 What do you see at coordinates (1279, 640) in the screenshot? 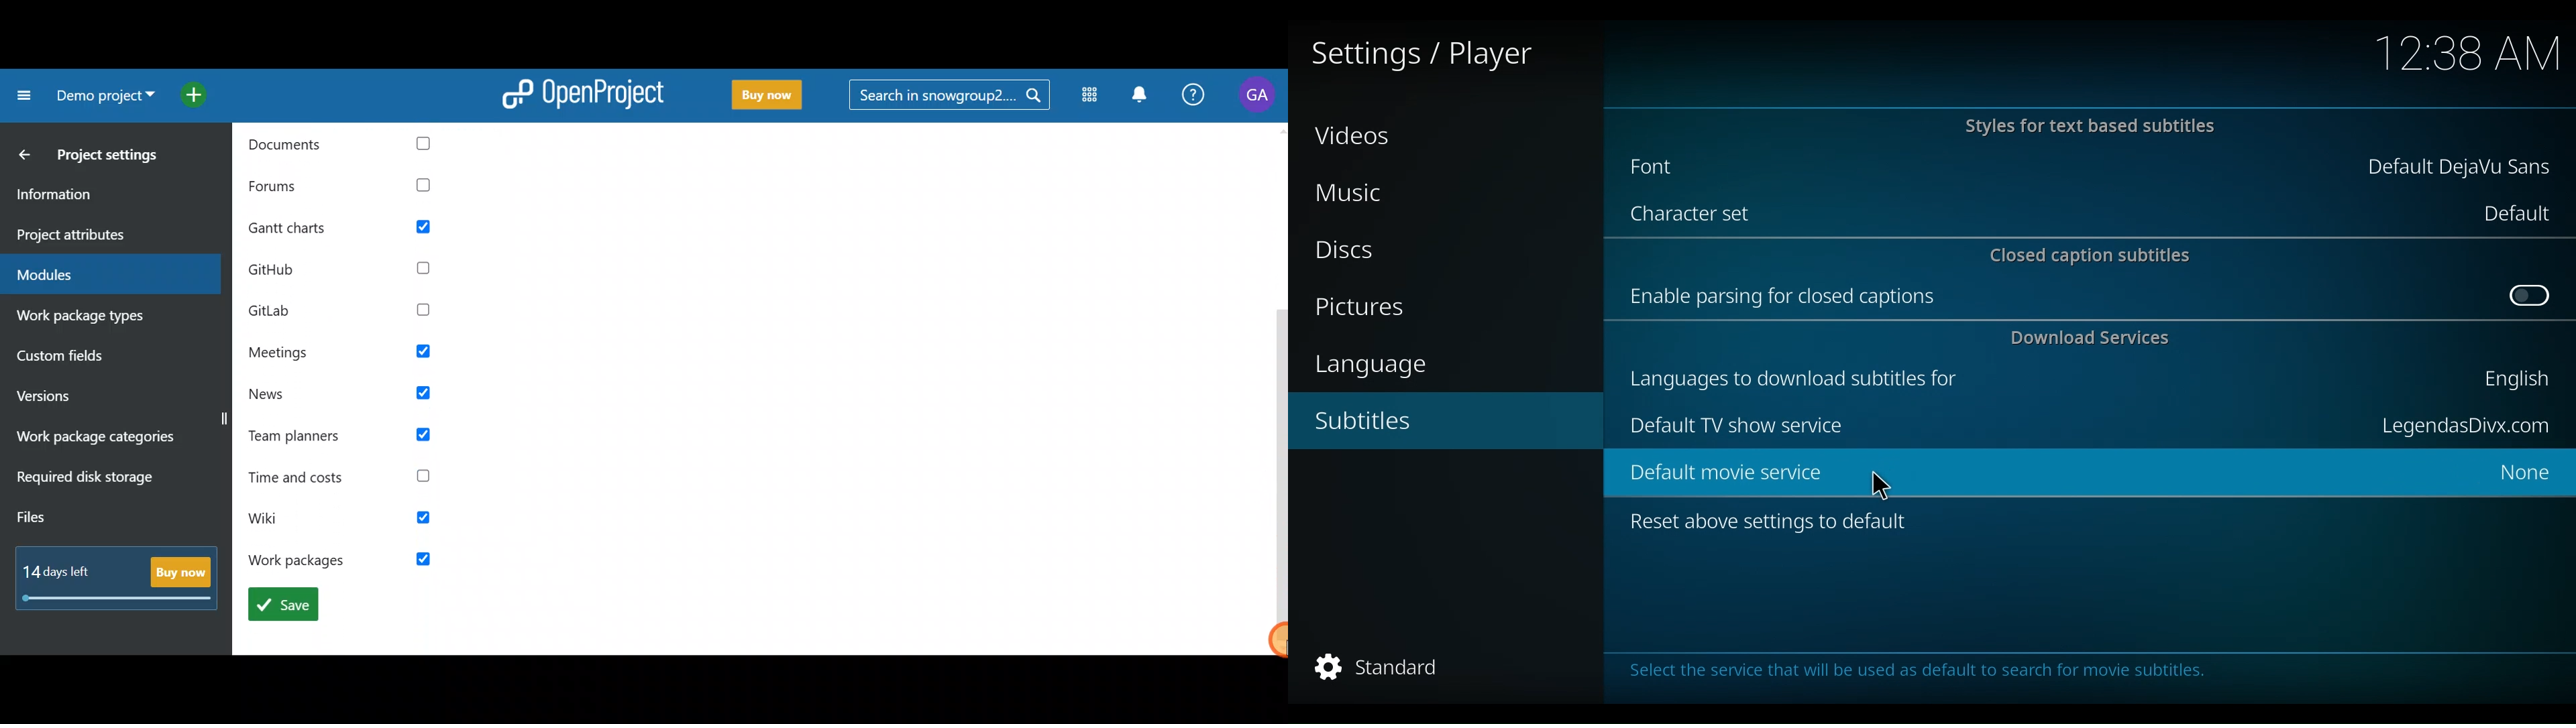
I see `Cursor-drag to` at bounding box center [1279, 640].